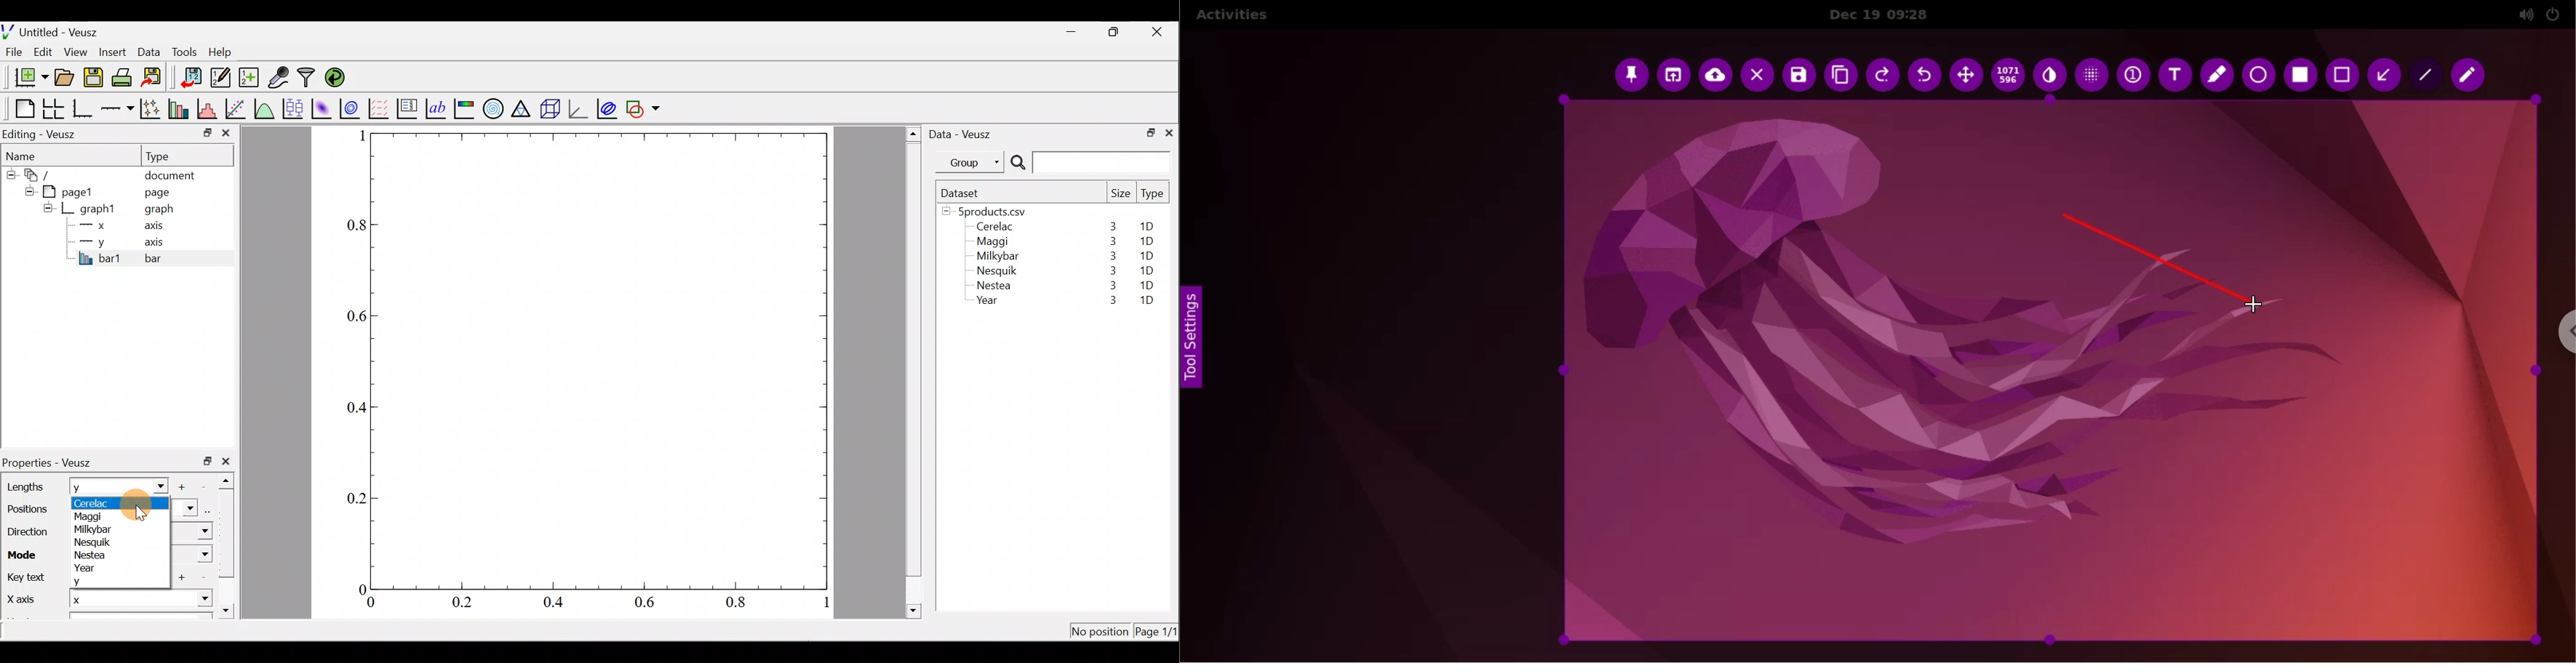  Describe the element at coordinates (29, 578) in the screenshot. I see `Key text` at that location.